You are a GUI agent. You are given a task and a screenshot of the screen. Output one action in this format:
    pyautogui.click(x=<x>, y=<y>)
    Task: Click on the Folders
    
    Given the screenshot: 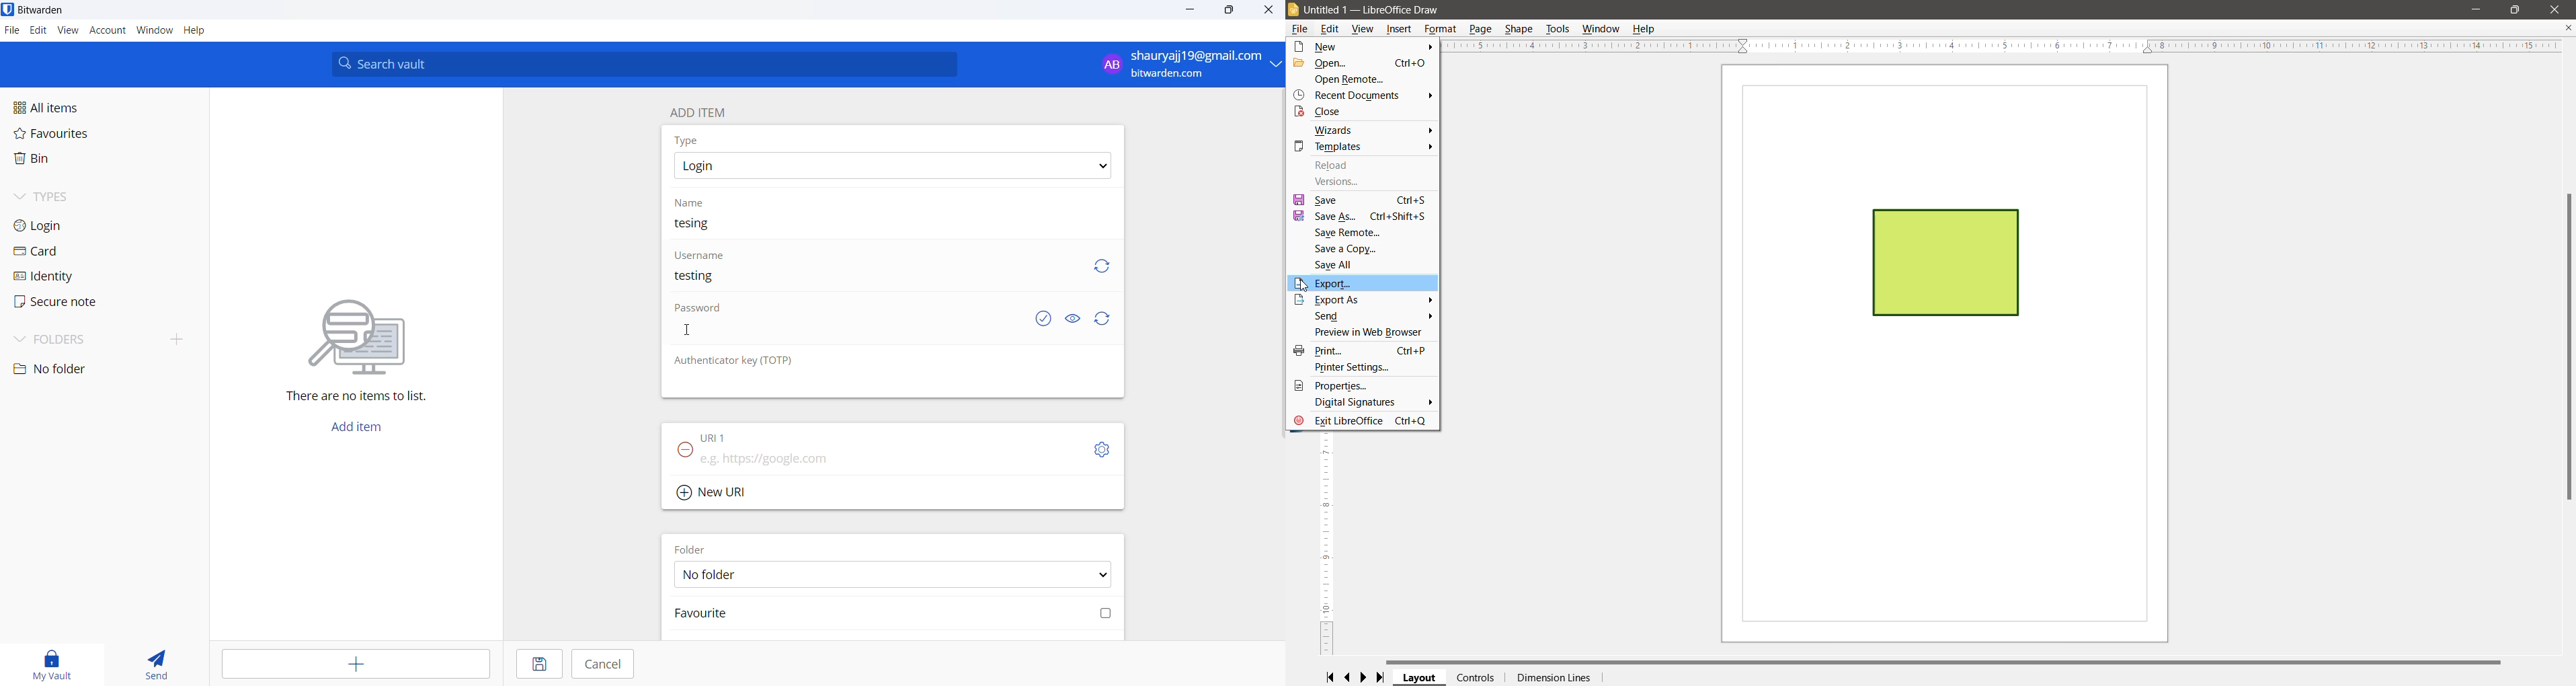 What is the action you would take?
    pyautogui.click(x=69, y=337)
    